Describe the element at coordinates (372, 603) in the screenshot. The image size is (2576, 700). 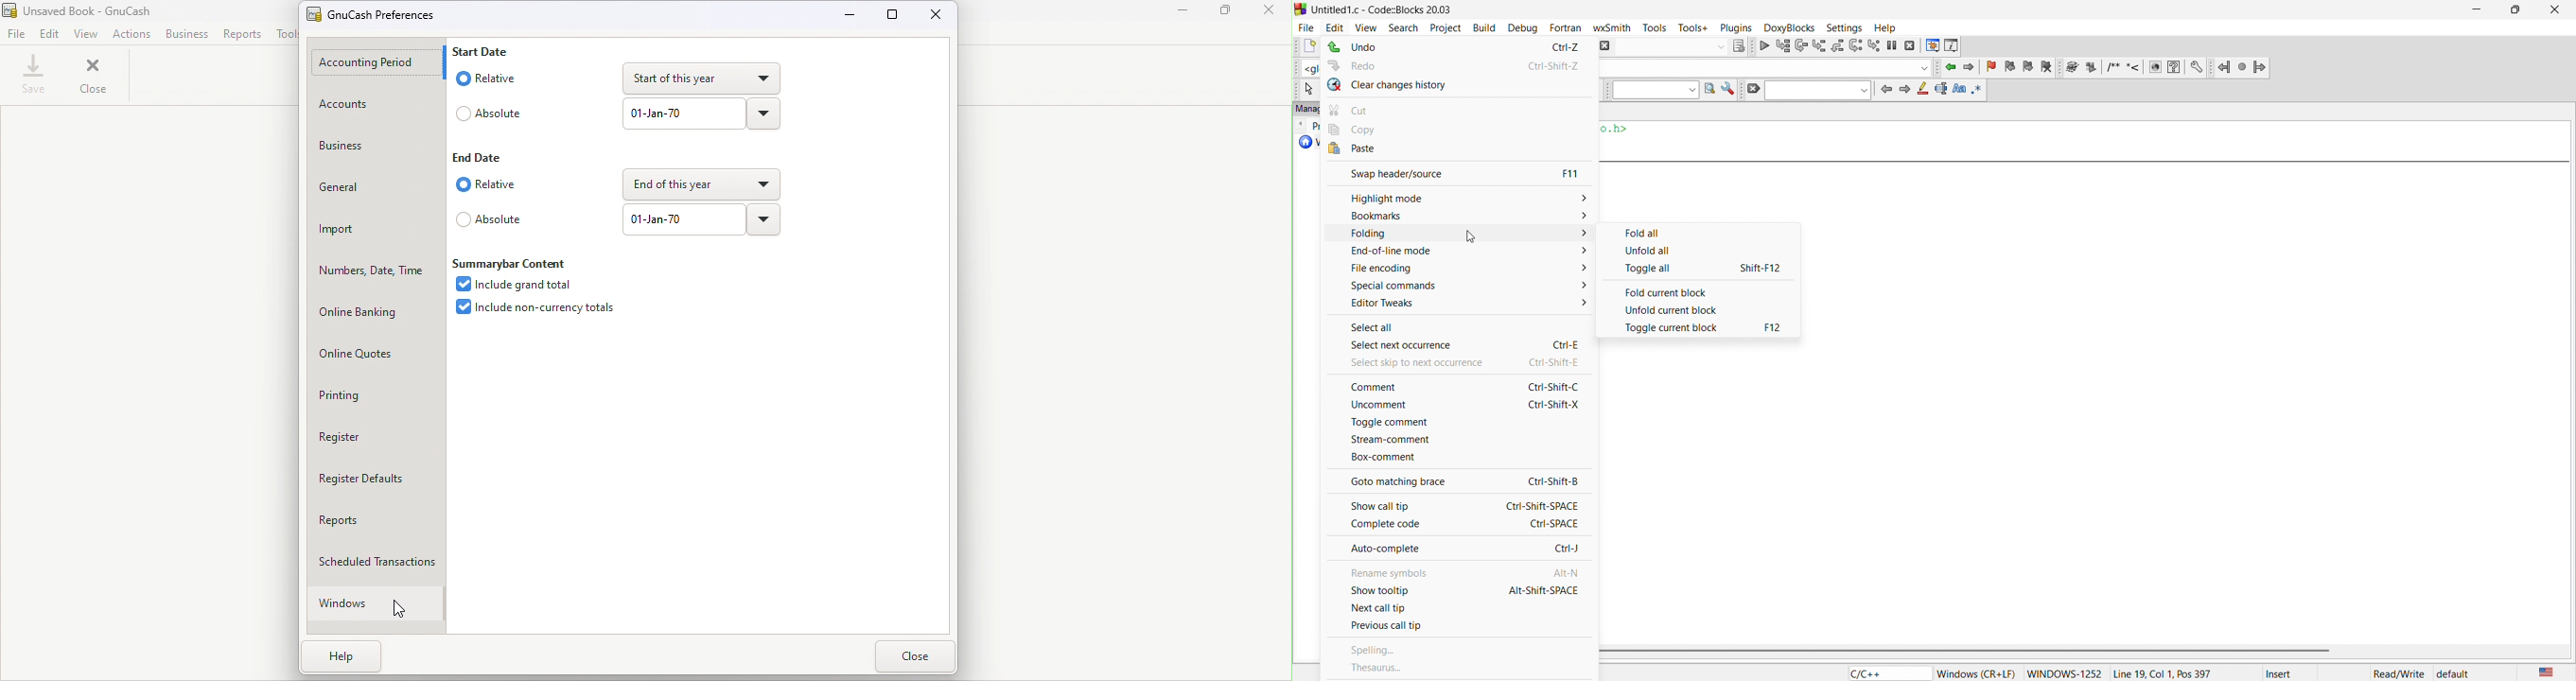
I see `Windows` at that location.